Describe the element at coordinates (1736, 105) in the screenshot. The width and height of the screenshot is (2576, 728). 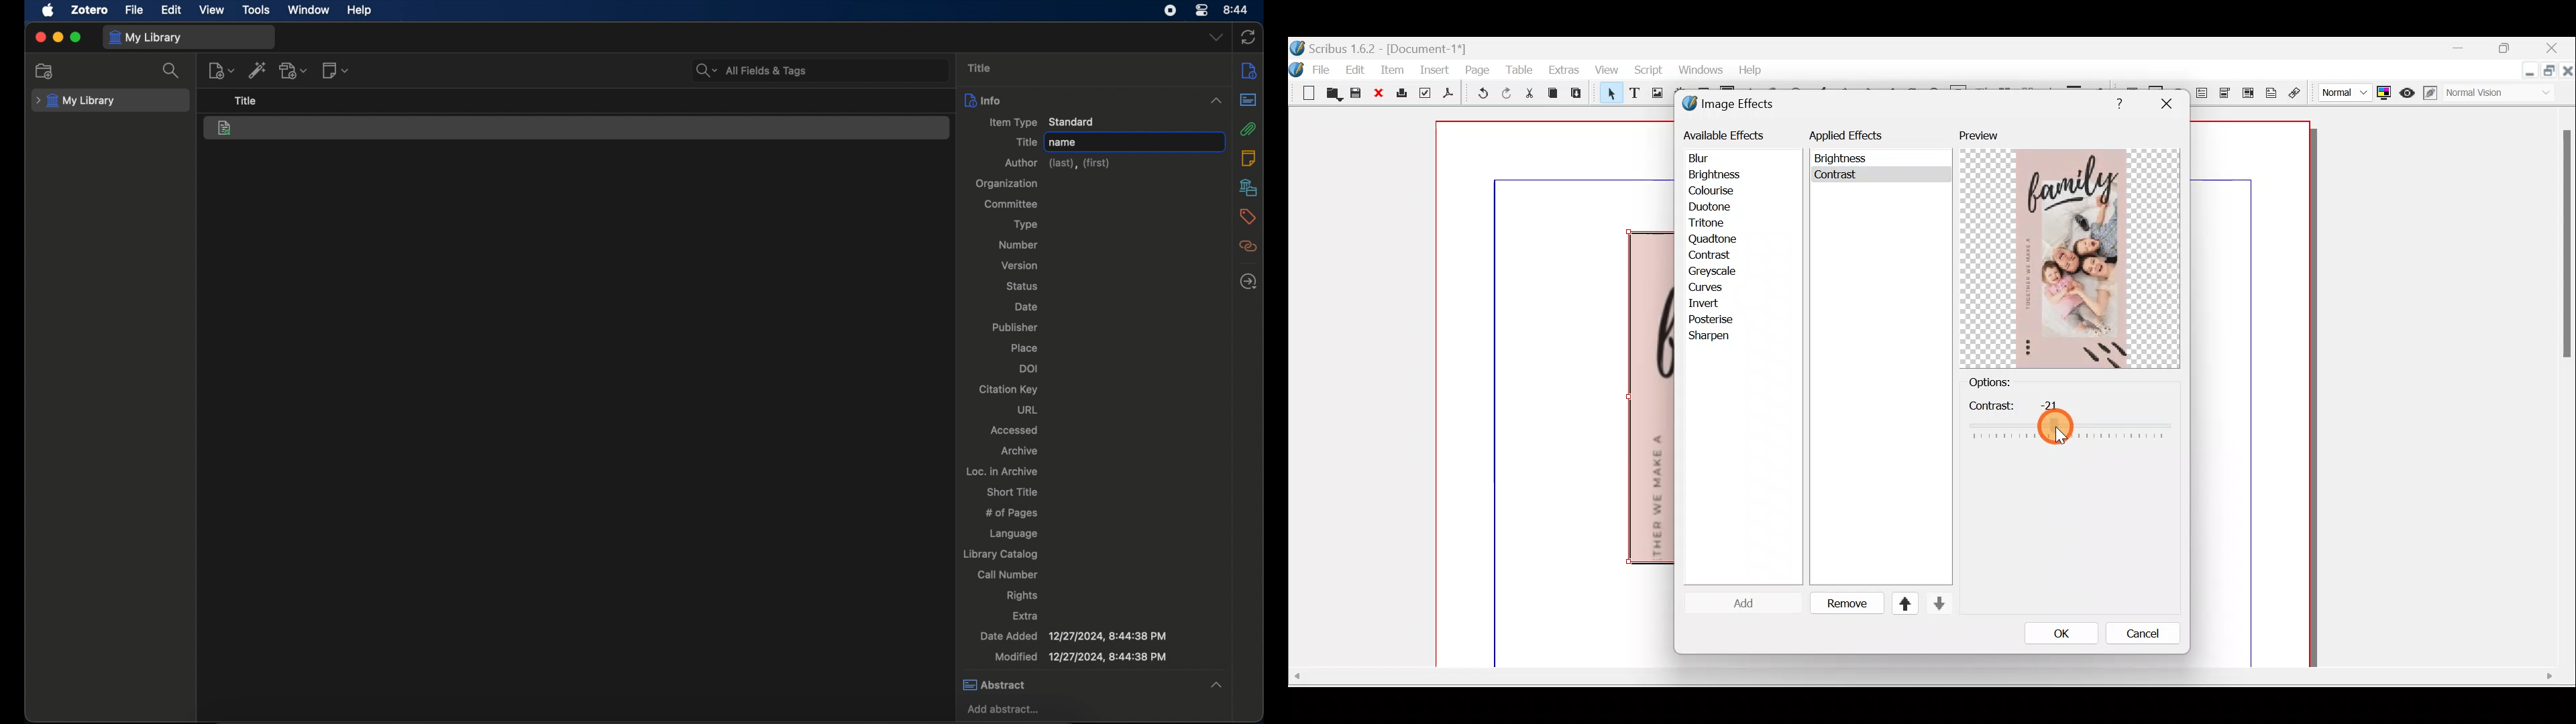
I see `Image effects` at that location.